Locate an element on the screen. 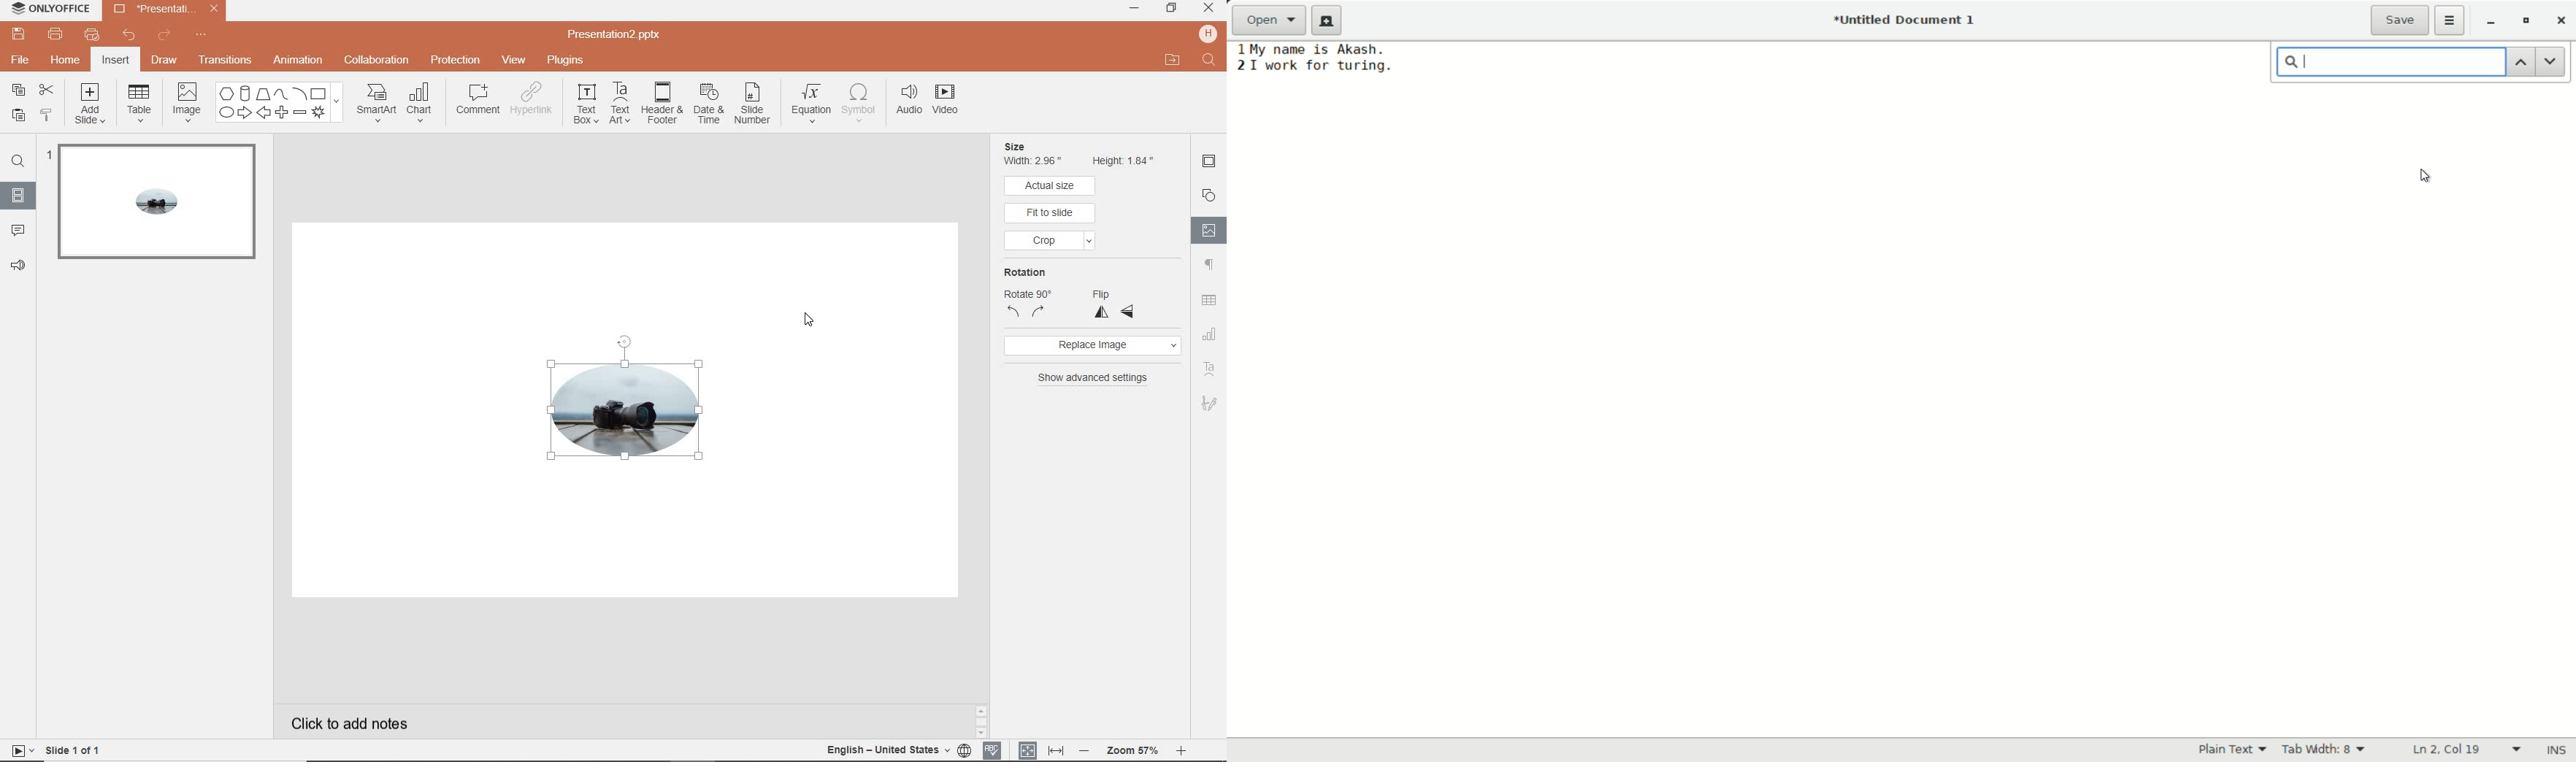 This screenshot has width=2576, height=784. shapes is located at coordinates (1208, 194).